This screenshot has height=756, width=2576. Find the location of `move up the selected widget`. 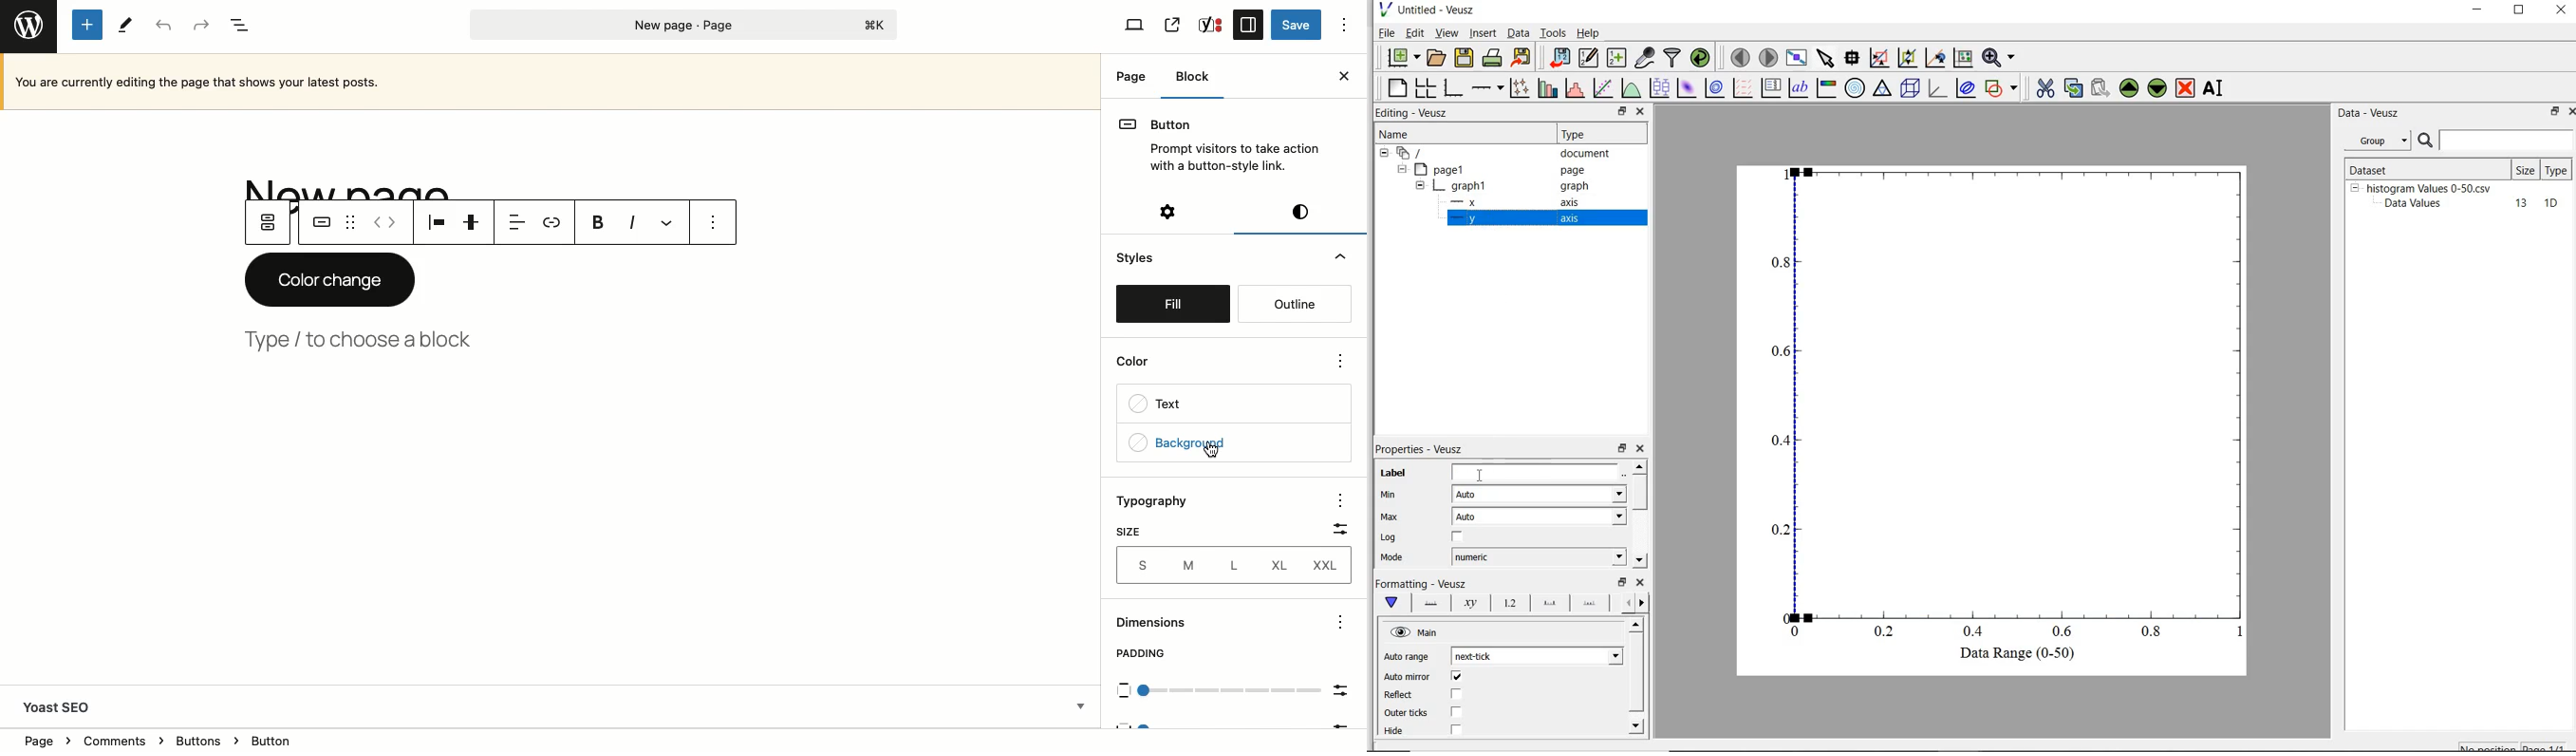

move up the selected widget is located at coordinates (2128, 89).